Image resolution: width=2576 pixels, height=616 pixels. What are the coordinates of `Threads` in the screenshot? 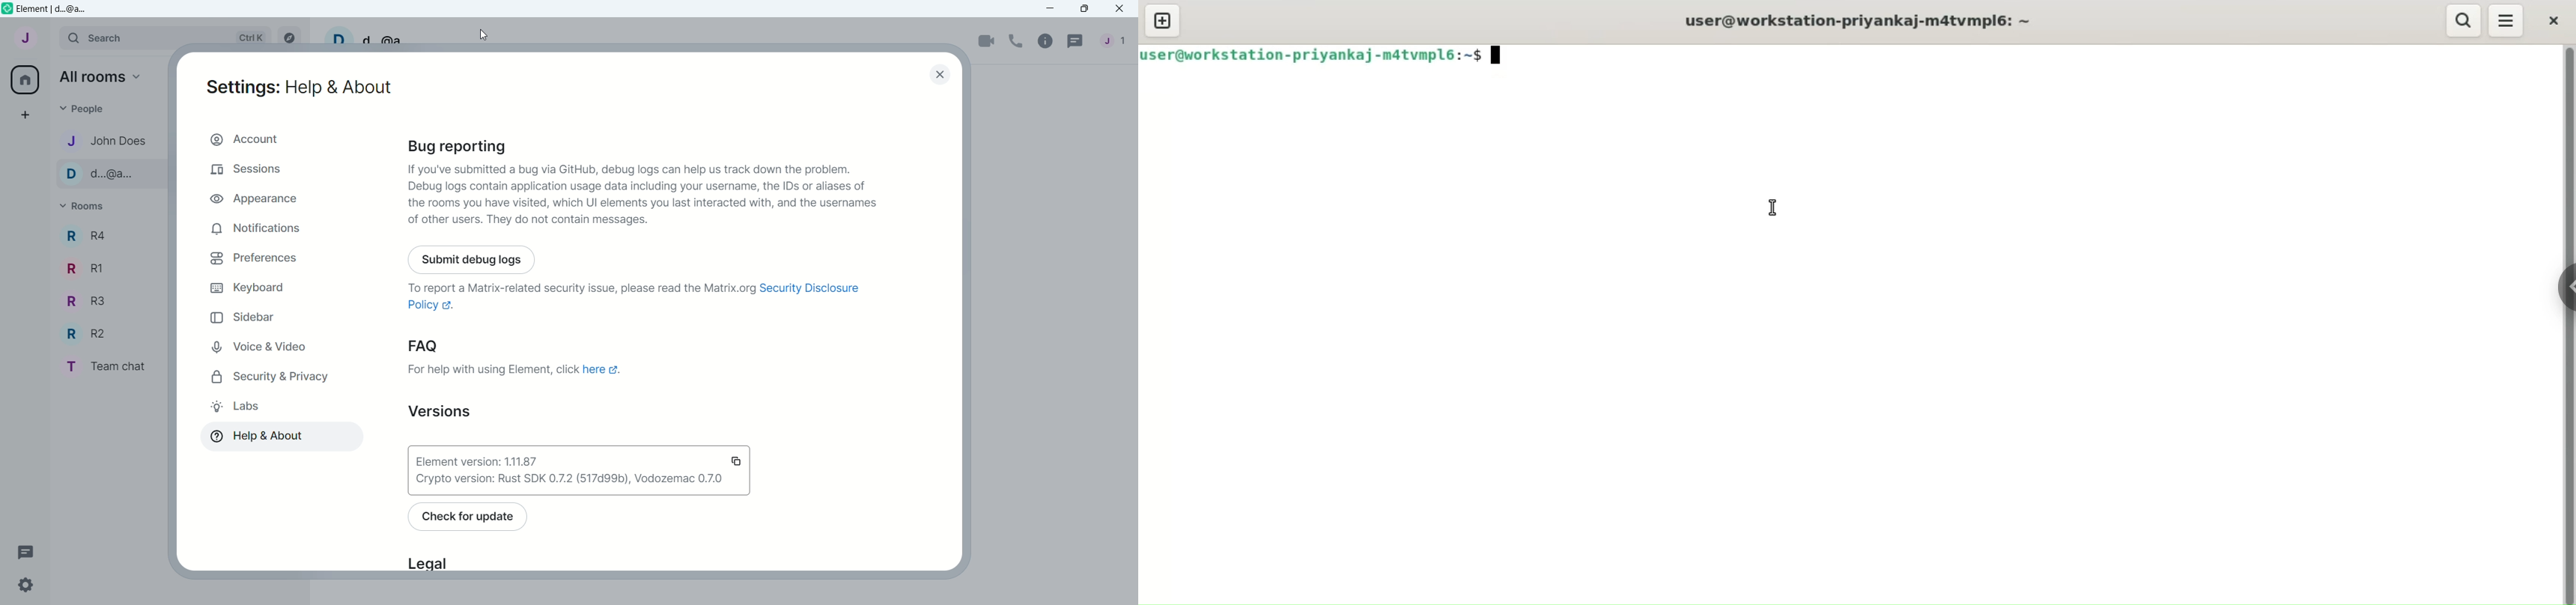 It's located at (1075, 43).